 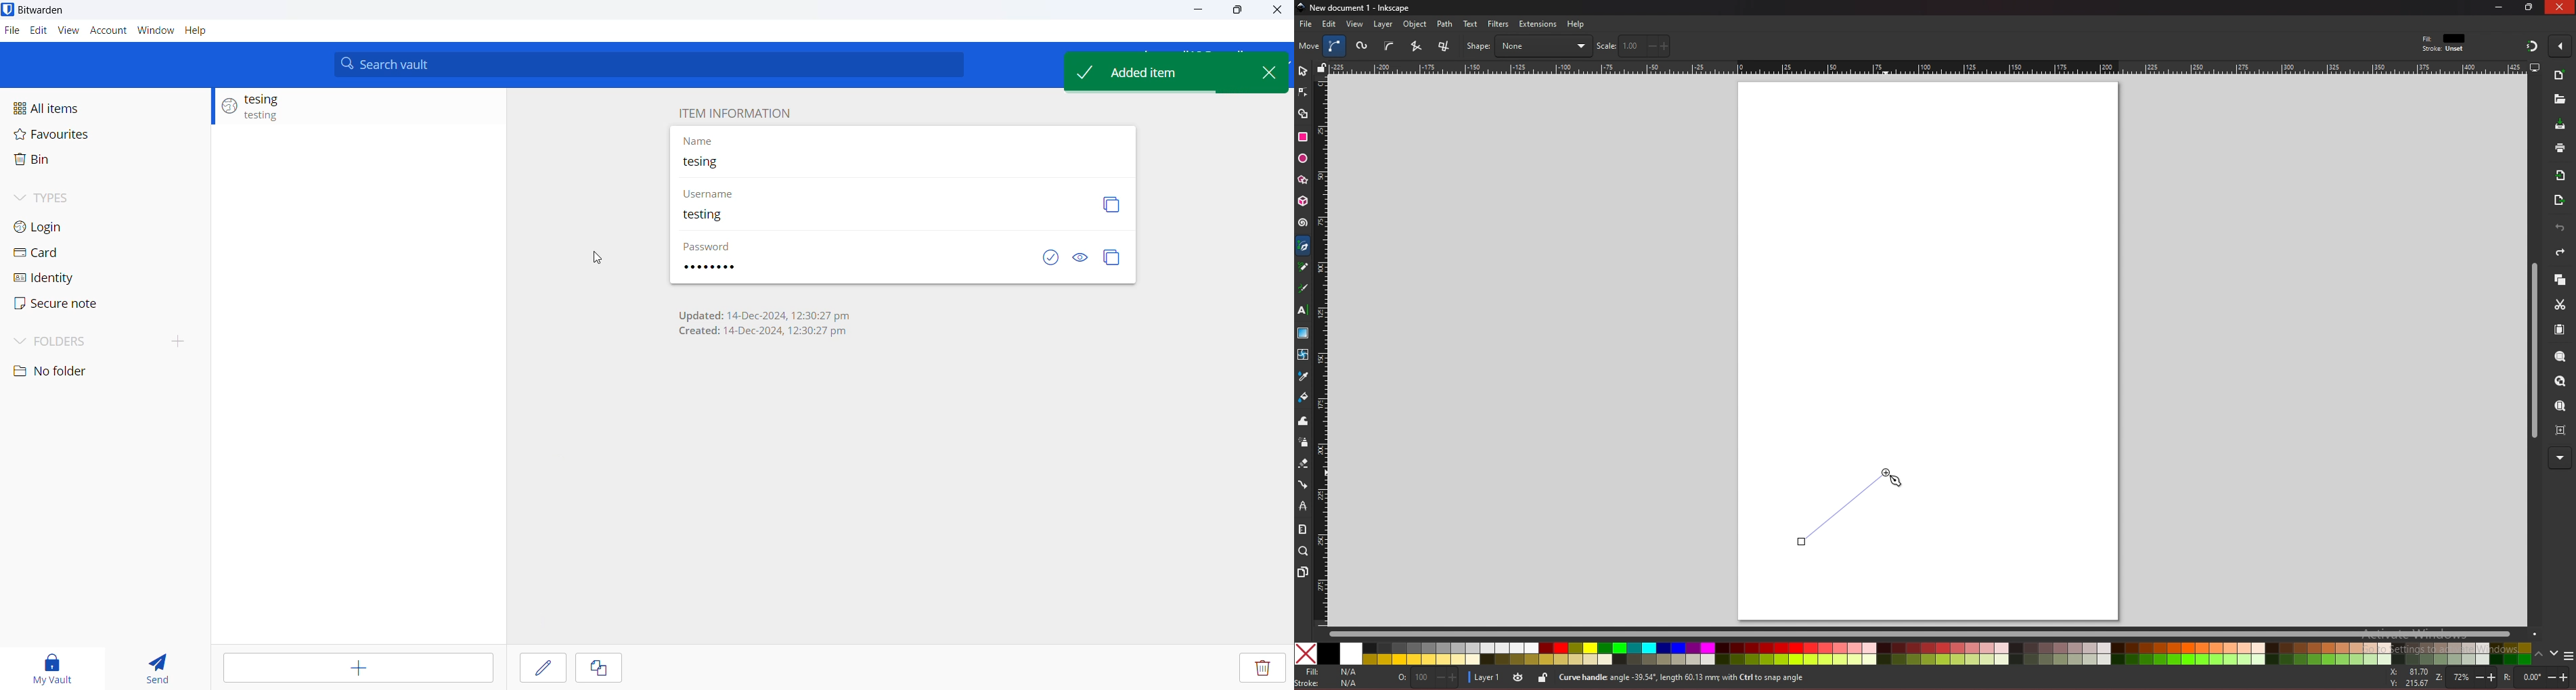 I want to click on add item, so click(x=361, y=670).